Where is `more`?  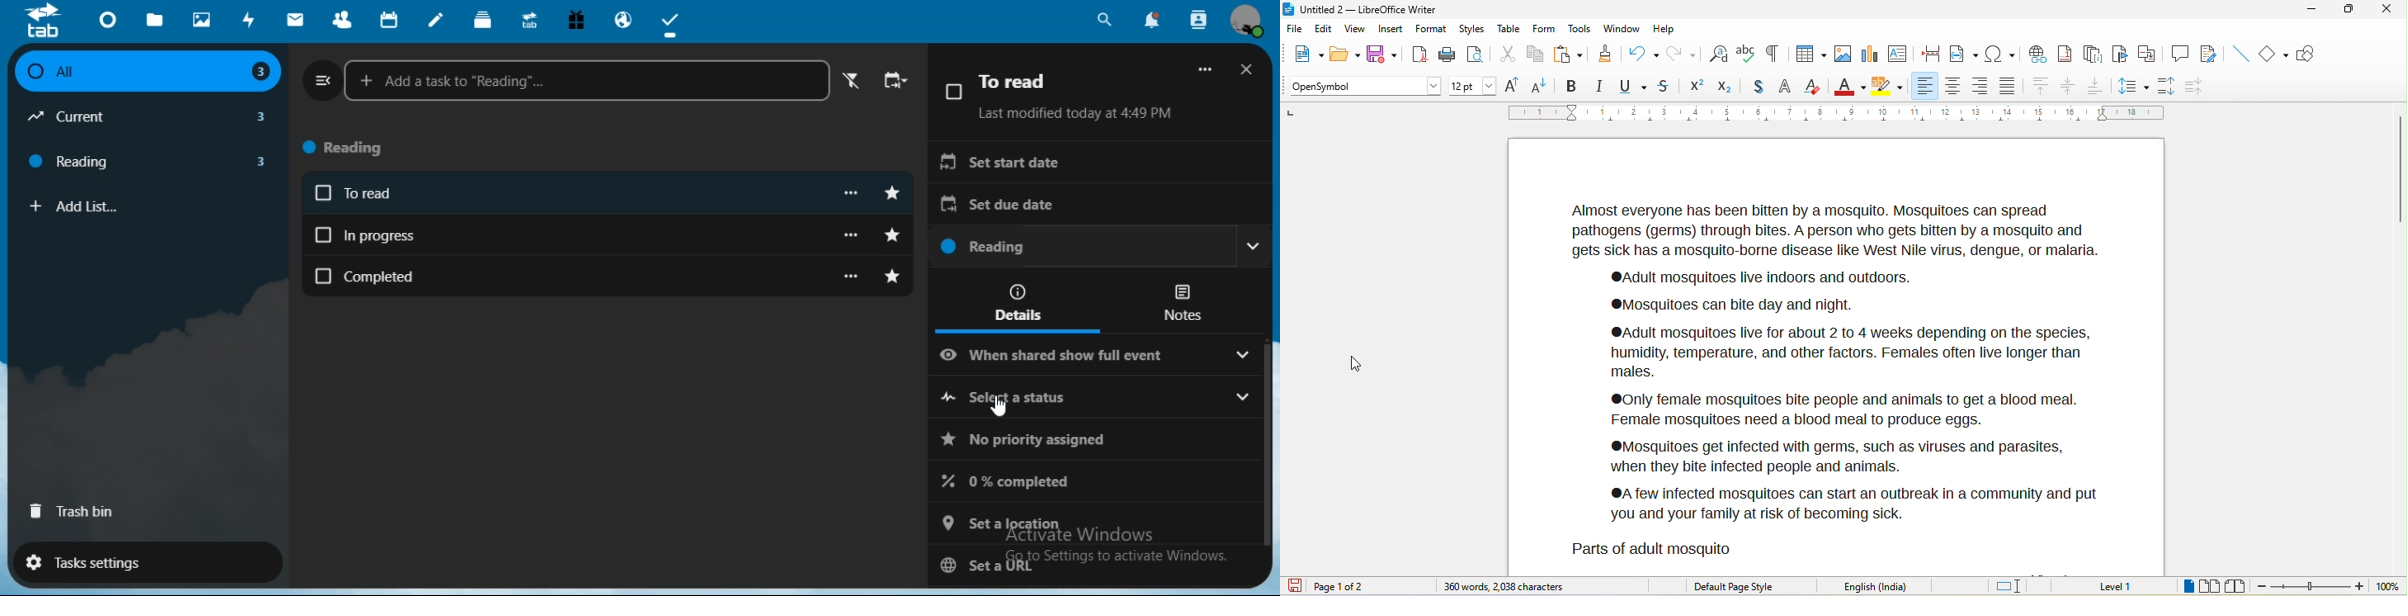
more is located at coordinates (855, 275).